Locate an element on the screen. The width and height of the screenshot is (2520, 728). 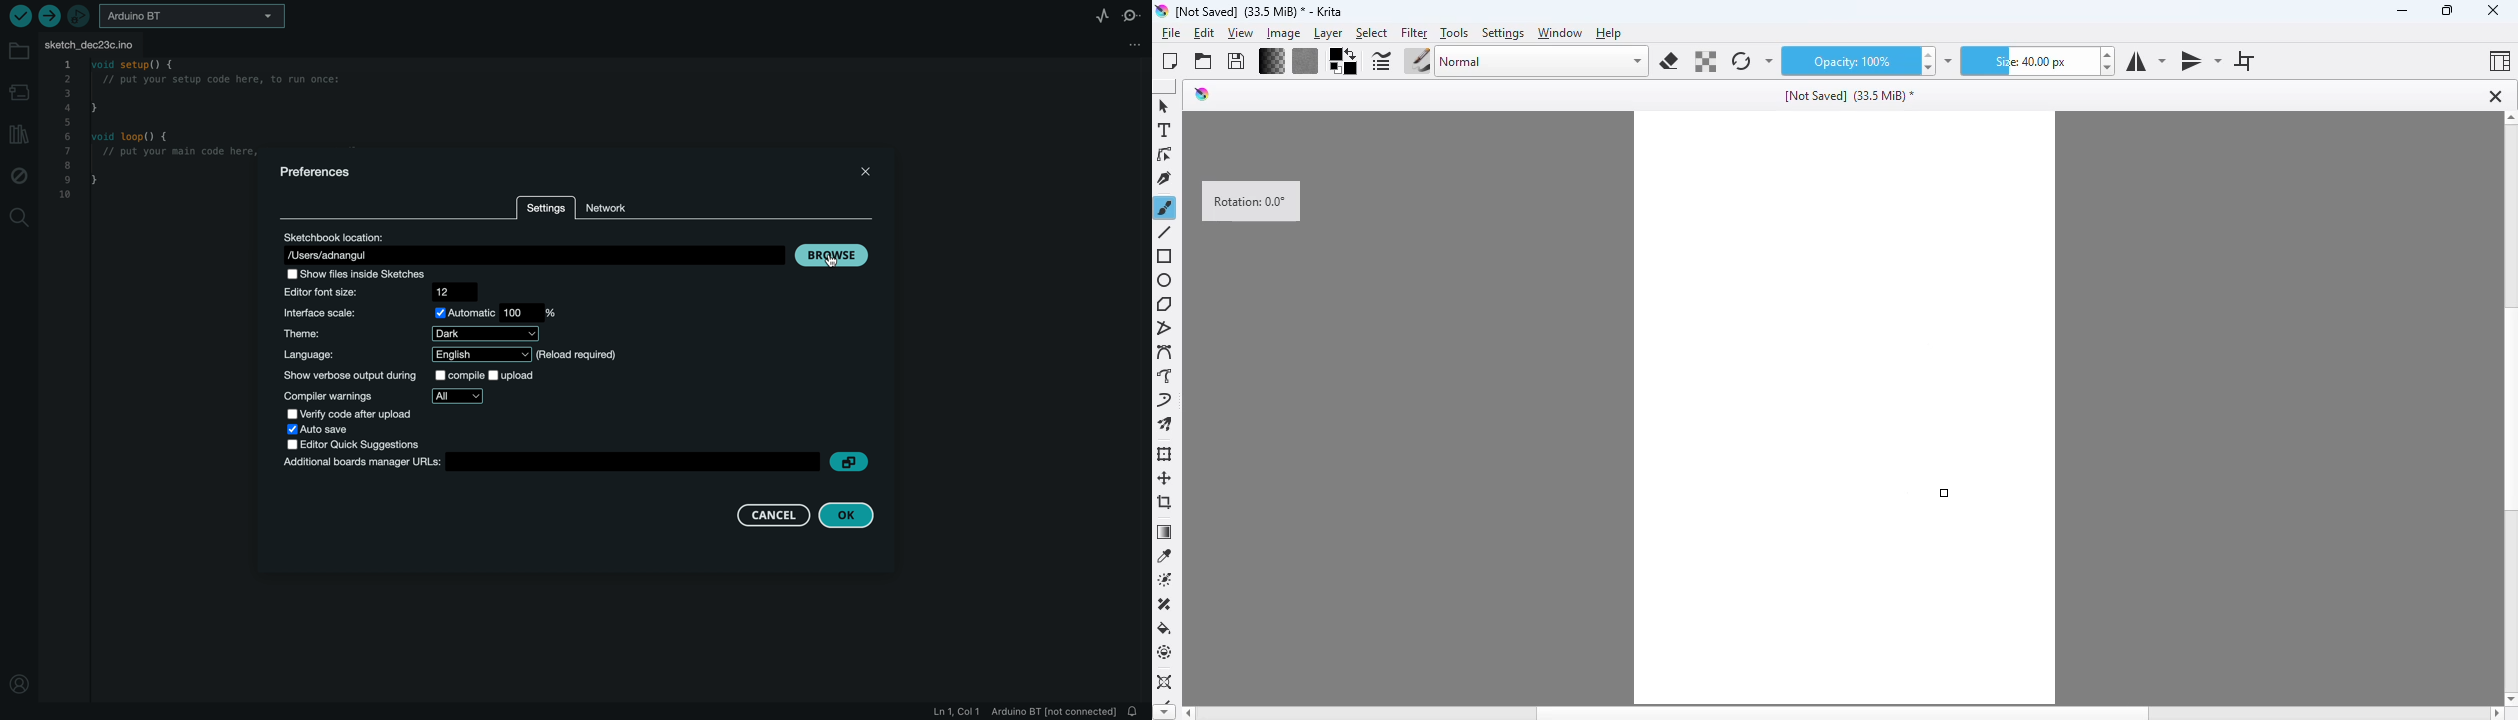
freehand path tool is located at coordinates (1167, 376).